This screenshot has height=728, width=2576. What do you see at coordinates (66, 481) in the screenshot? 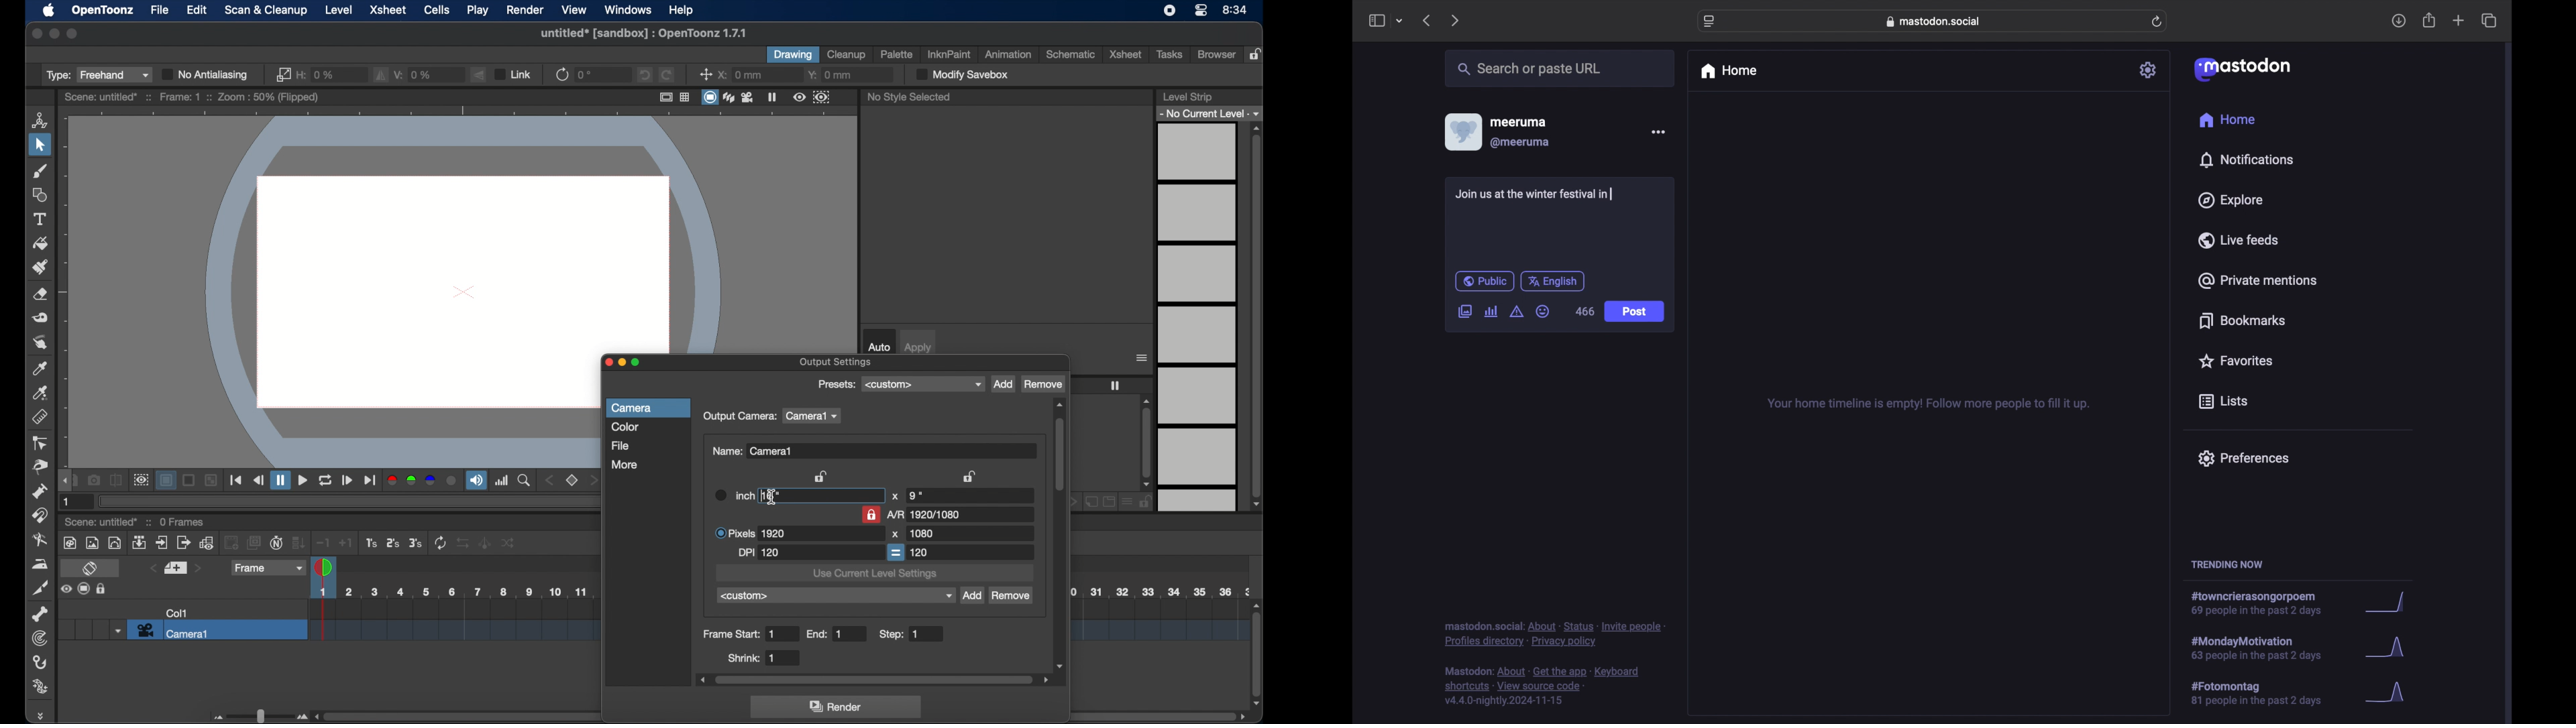
I see `draghandle` at bounding box center [66, 481].